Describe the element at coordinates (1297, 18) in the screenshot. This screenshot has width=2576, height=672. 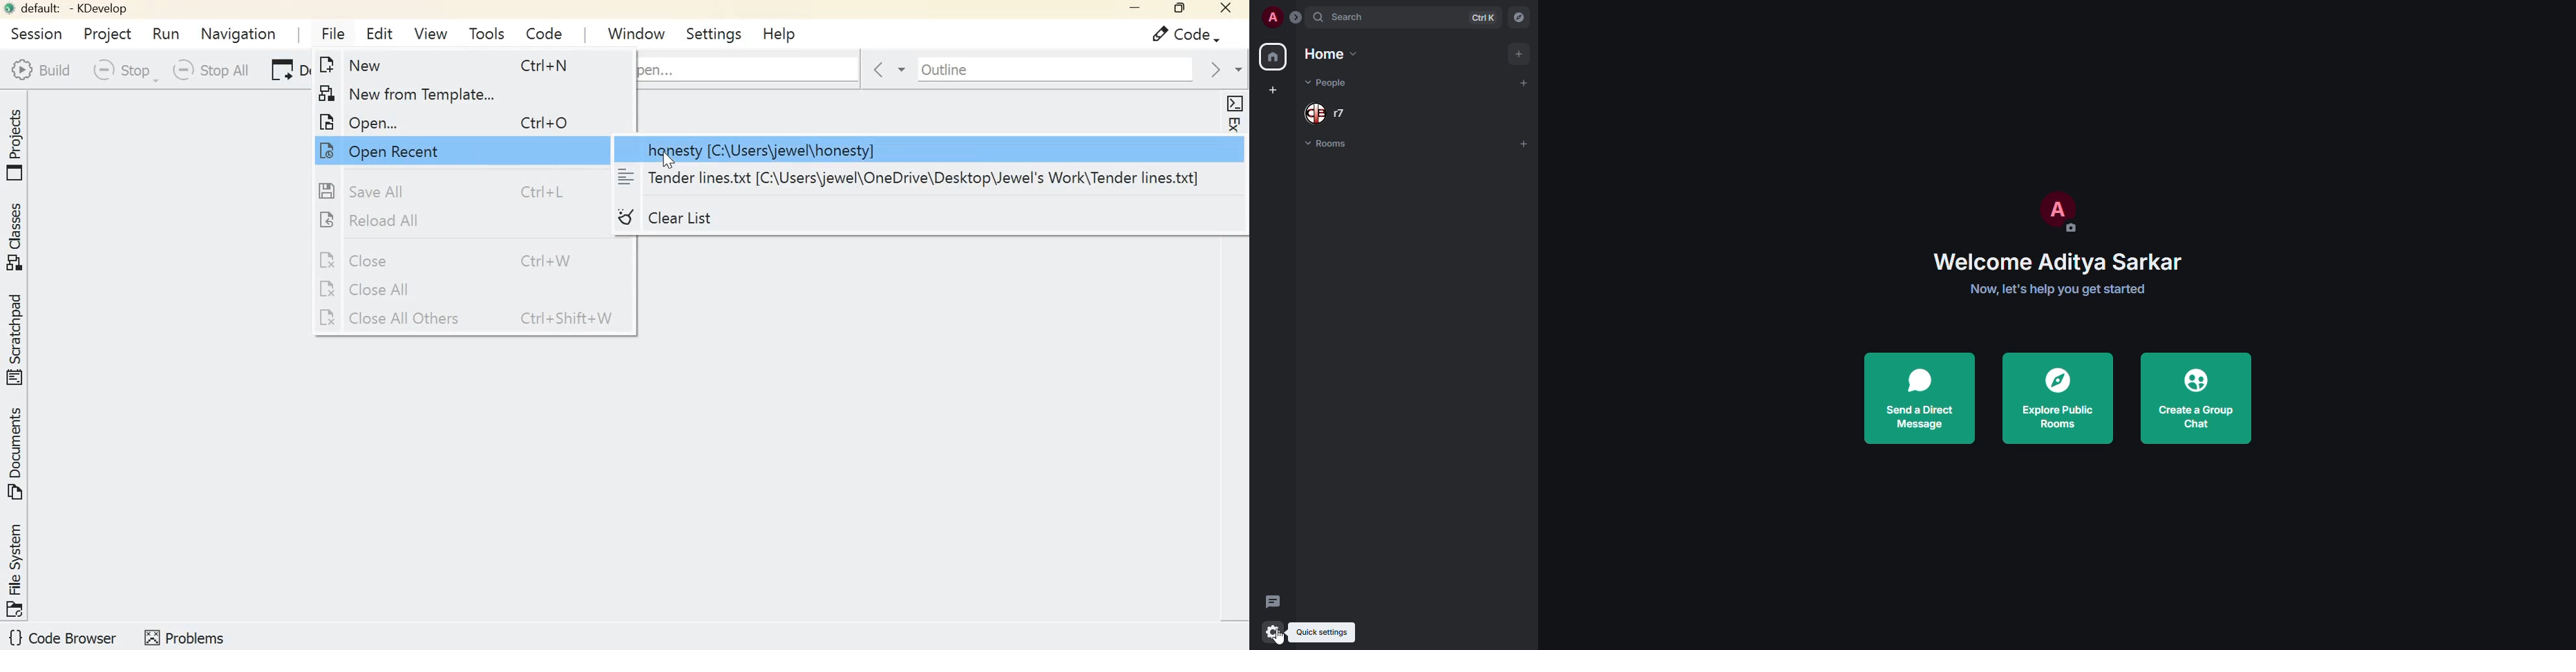
I see `expand` at that location.